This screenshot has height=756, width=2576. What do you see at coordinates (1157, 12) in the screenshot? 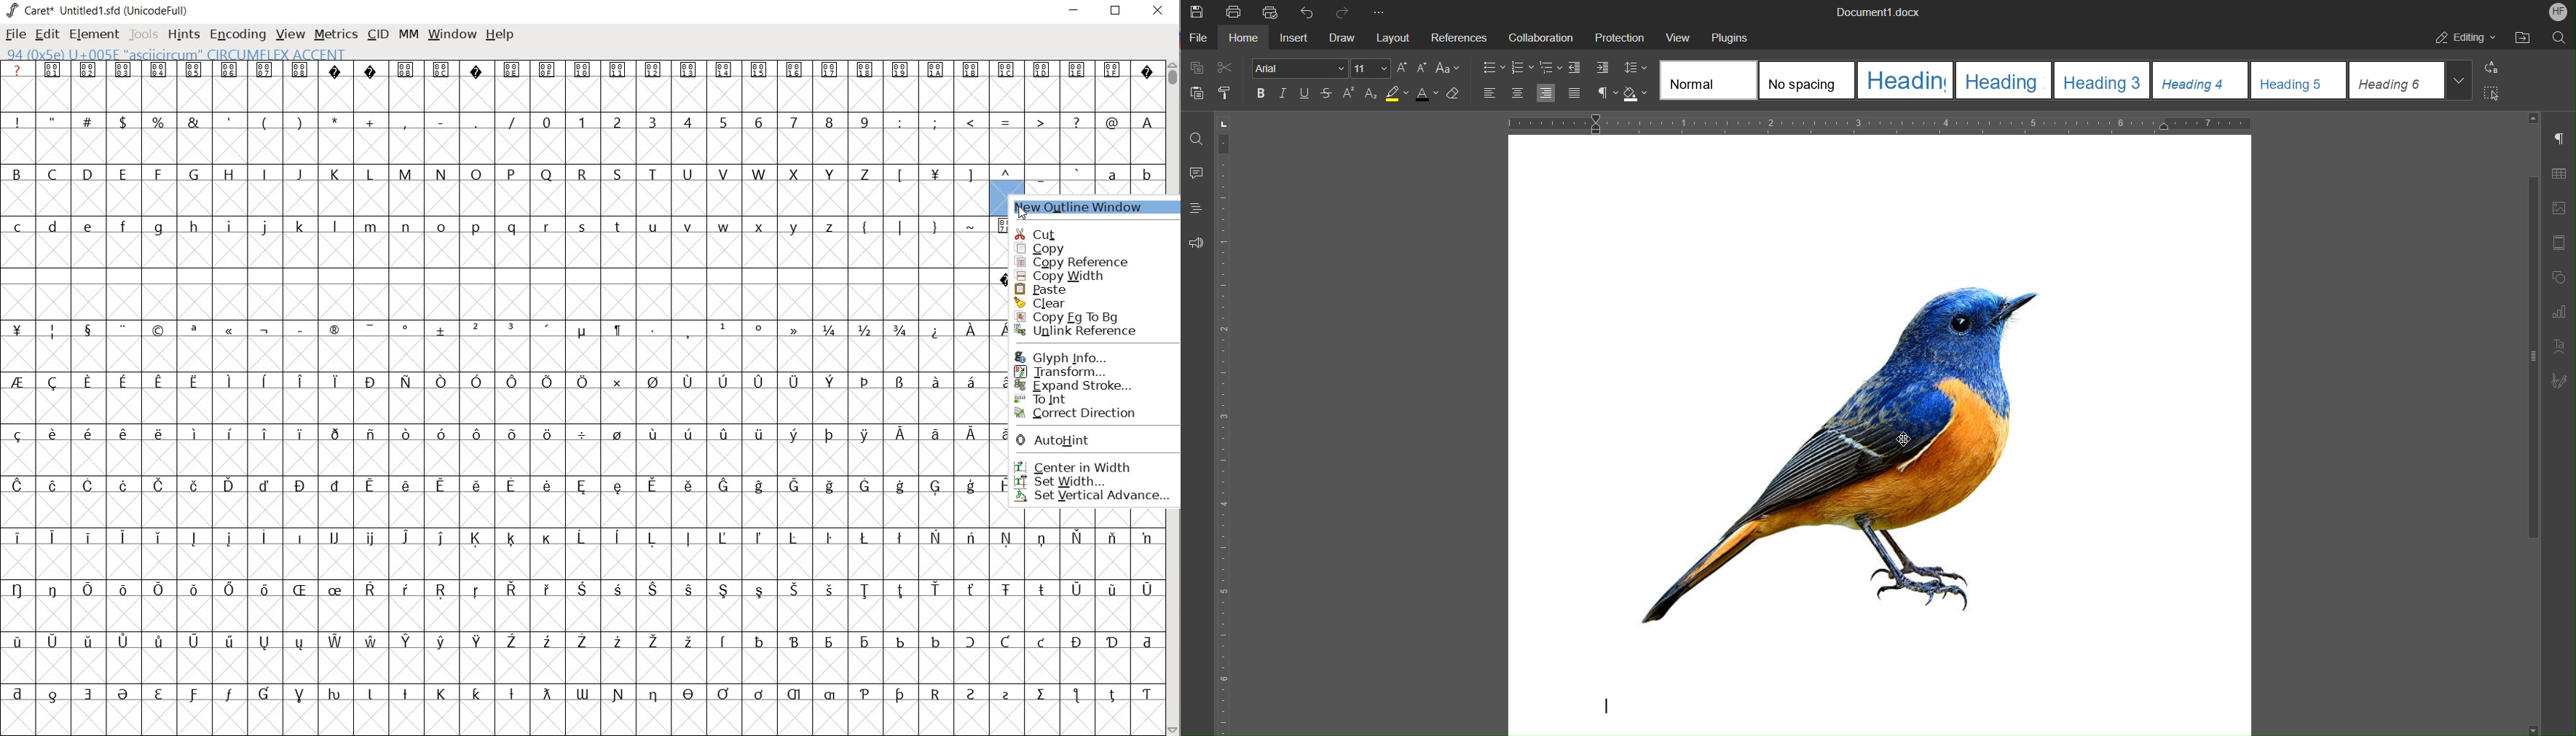
I see `CLOSE` at bounding box center [1157, 12].